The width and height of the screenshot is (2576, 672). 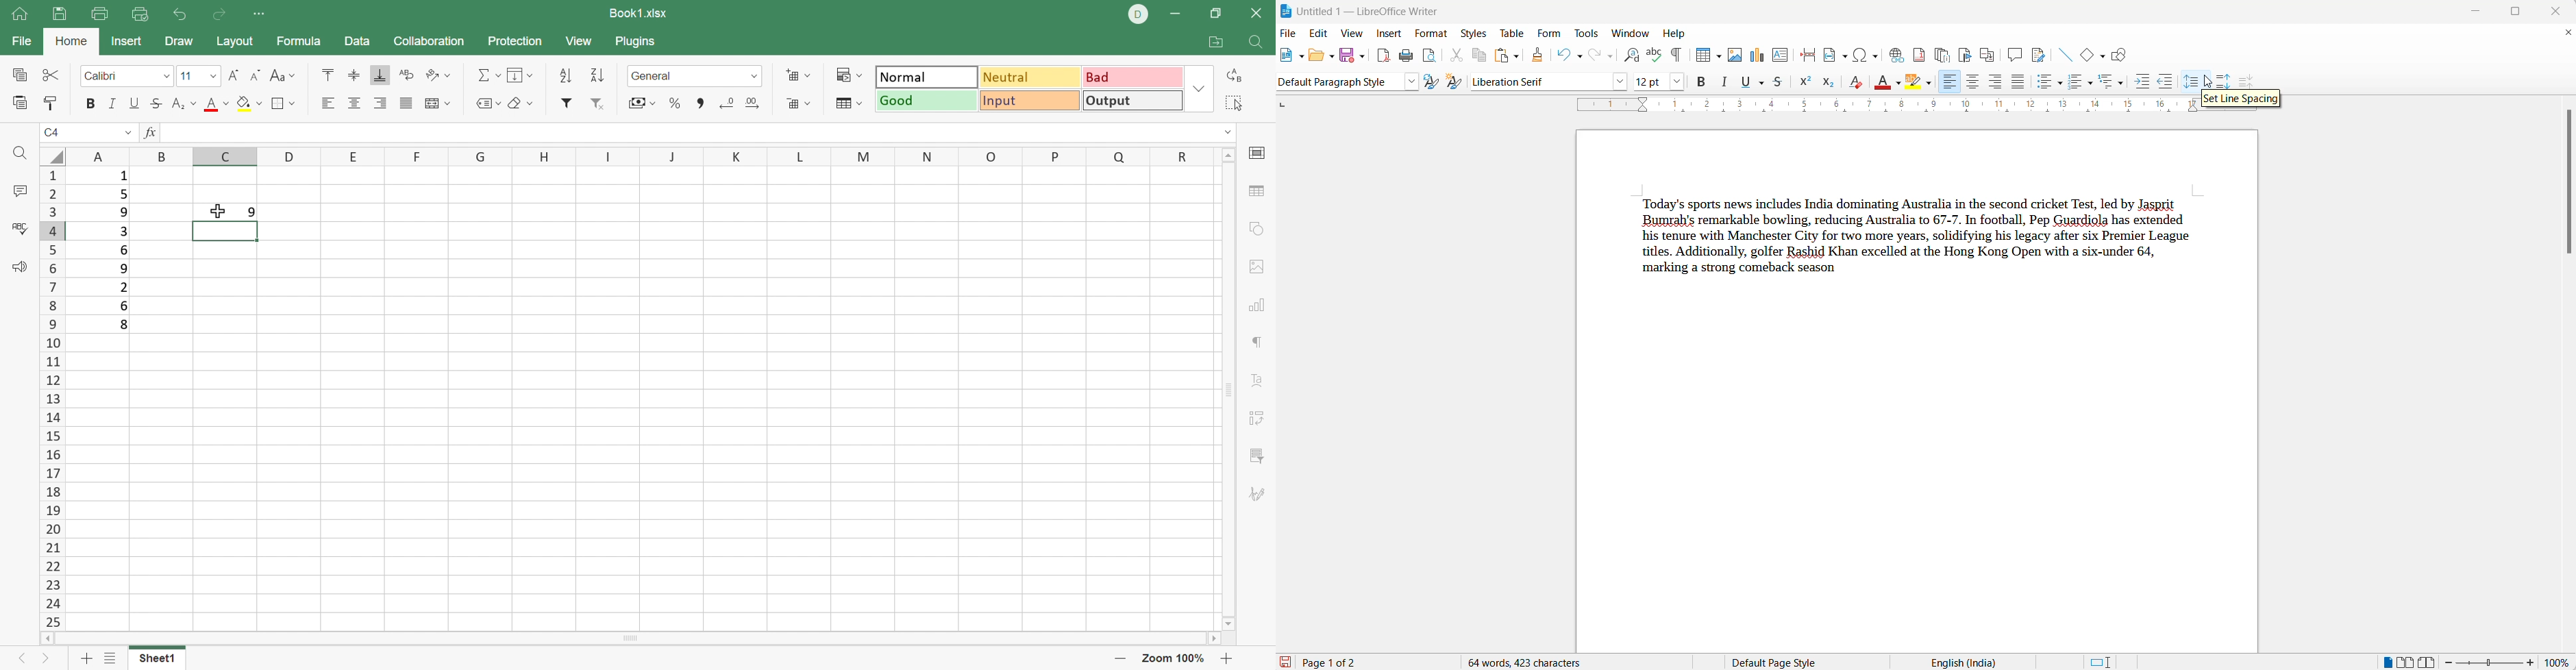 What do you see at coordinates (21, 230) in the screenshot?
I see `Spell Checking` at bounding box center [21, 230].